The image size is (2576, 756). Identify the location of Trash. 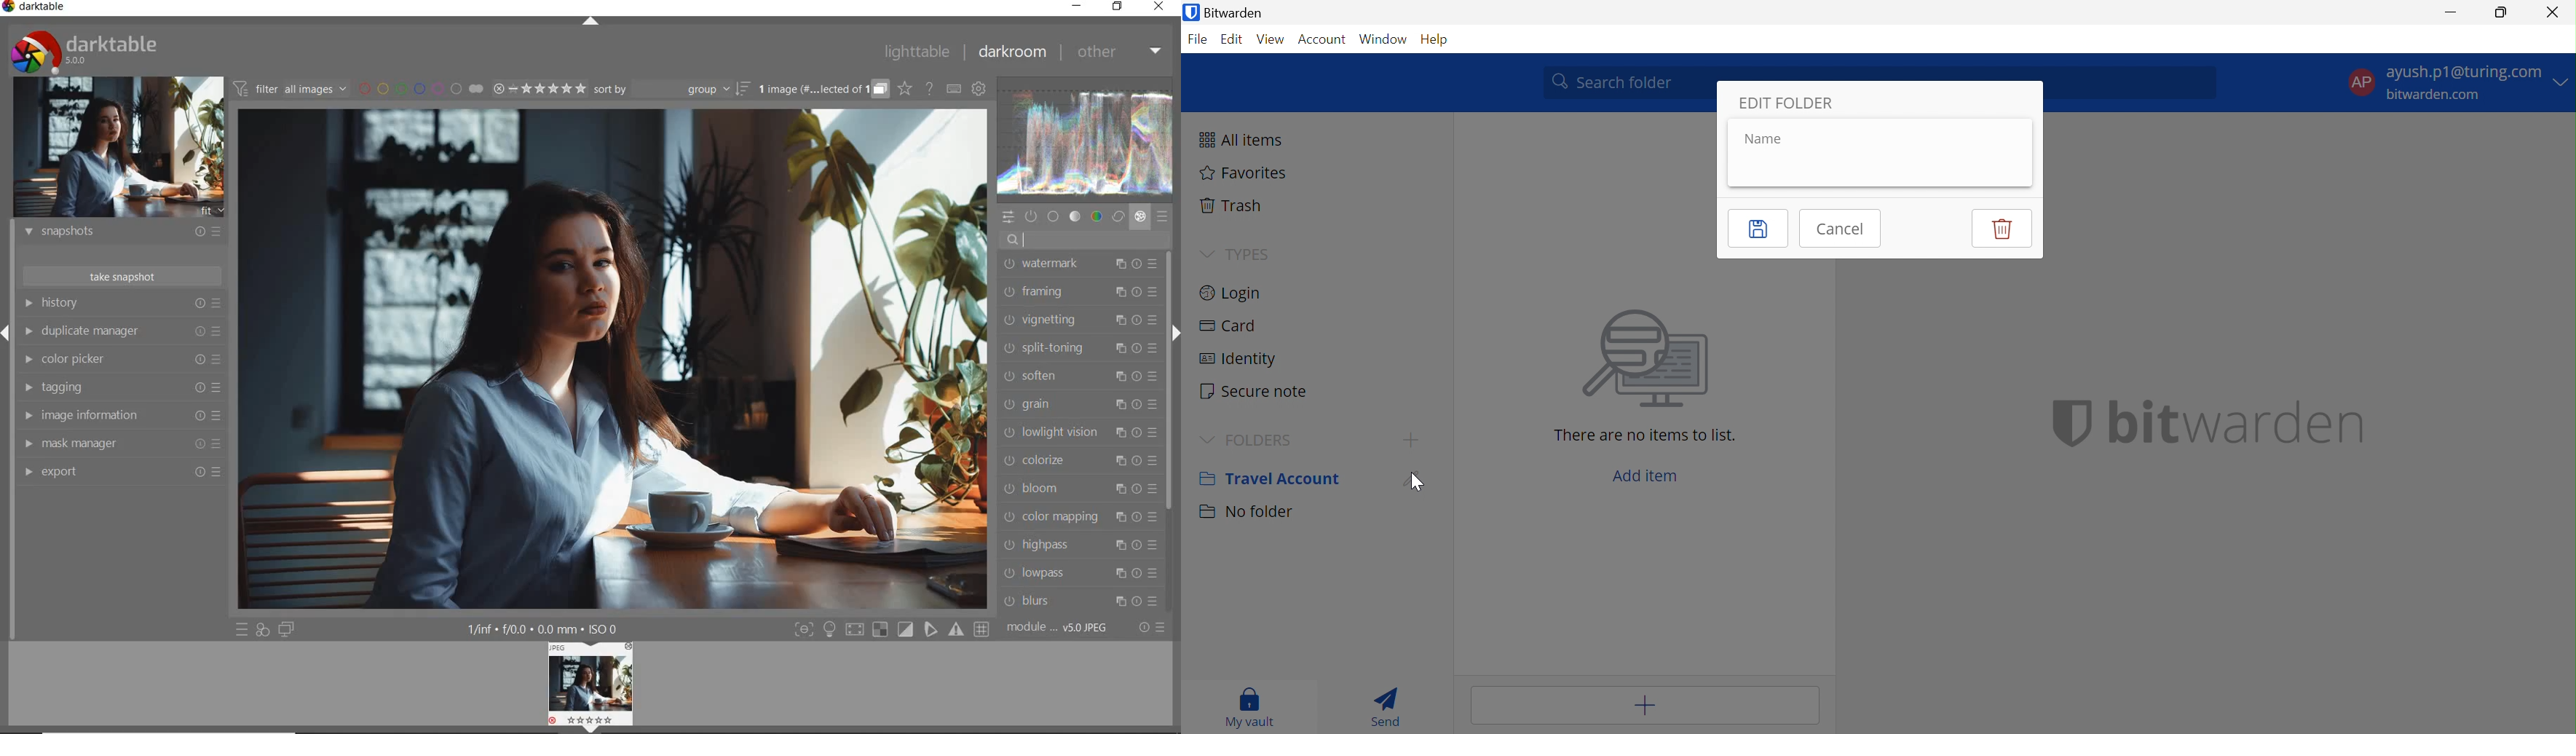
(1233, 205).